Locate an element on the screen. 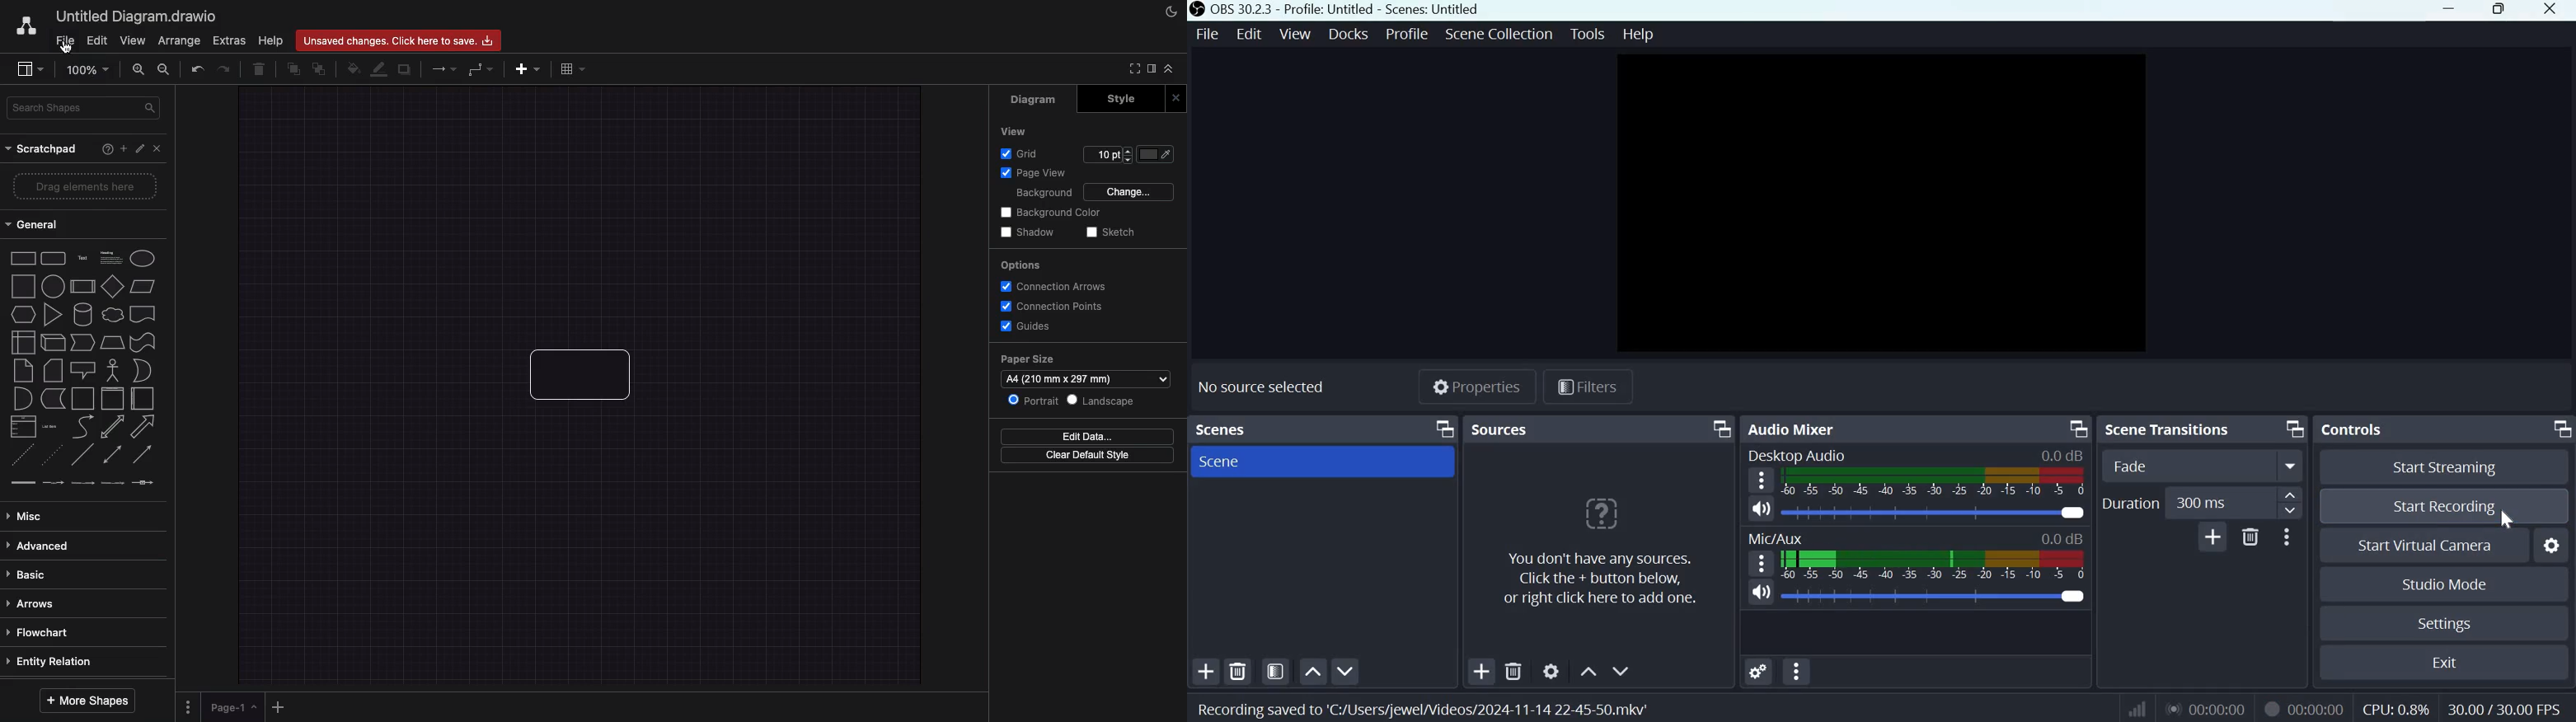  Shadow is located at coordinates (405, 70).